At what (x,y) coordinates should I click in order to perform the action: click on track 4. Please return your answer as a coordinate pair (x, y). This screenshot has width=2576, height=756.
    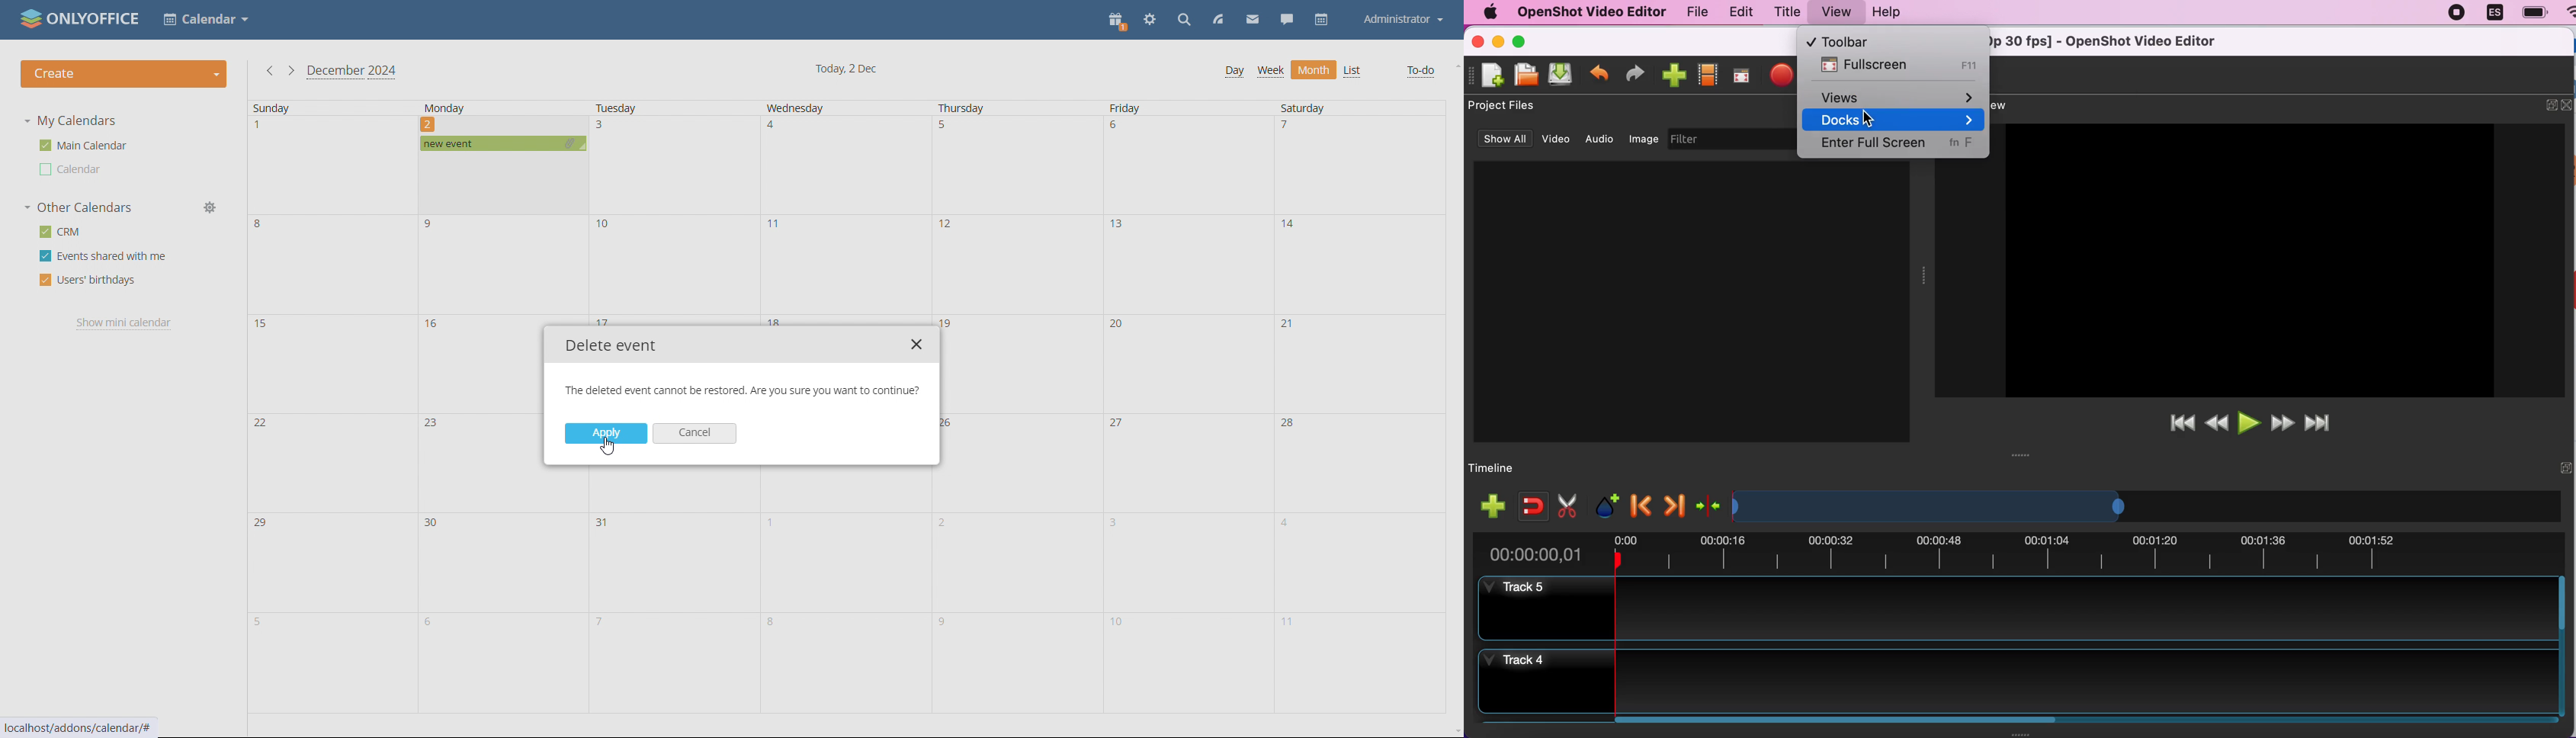
    Looking at the image, I should click on (2017, 681).